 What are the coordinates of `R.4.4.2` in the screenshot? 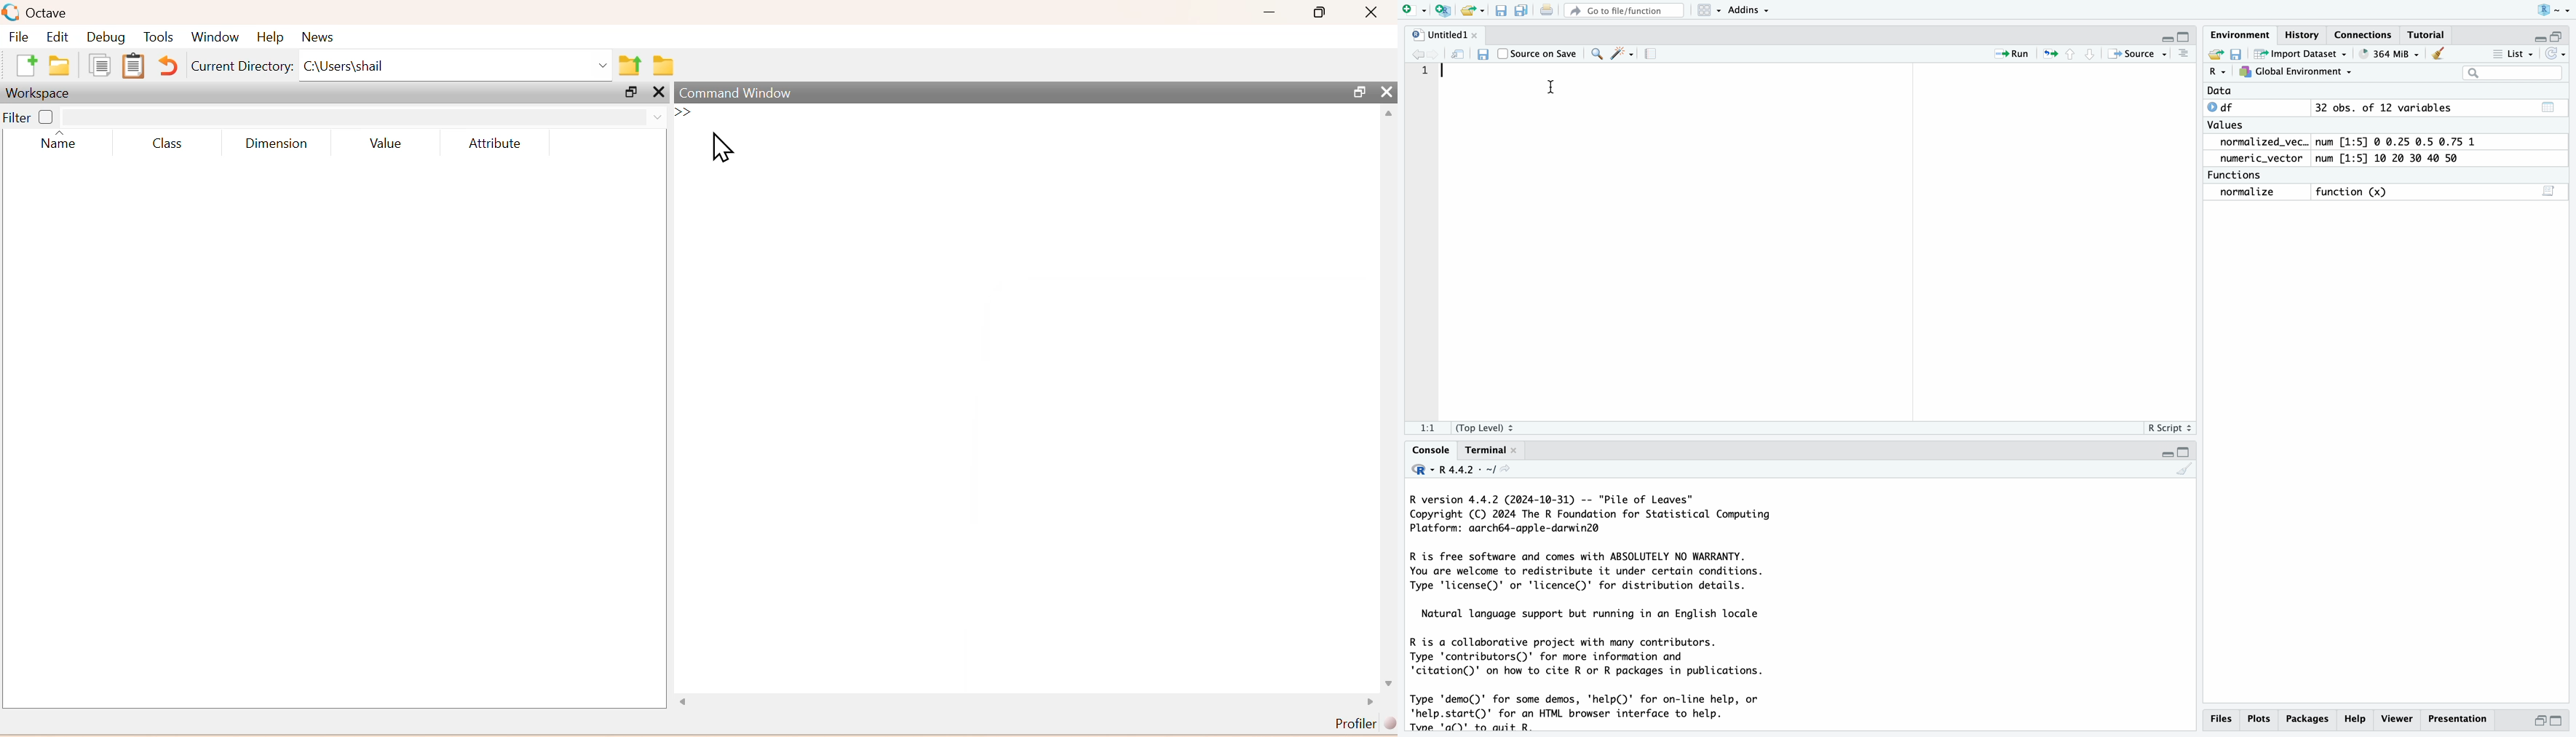 It's located at (1461, 470).